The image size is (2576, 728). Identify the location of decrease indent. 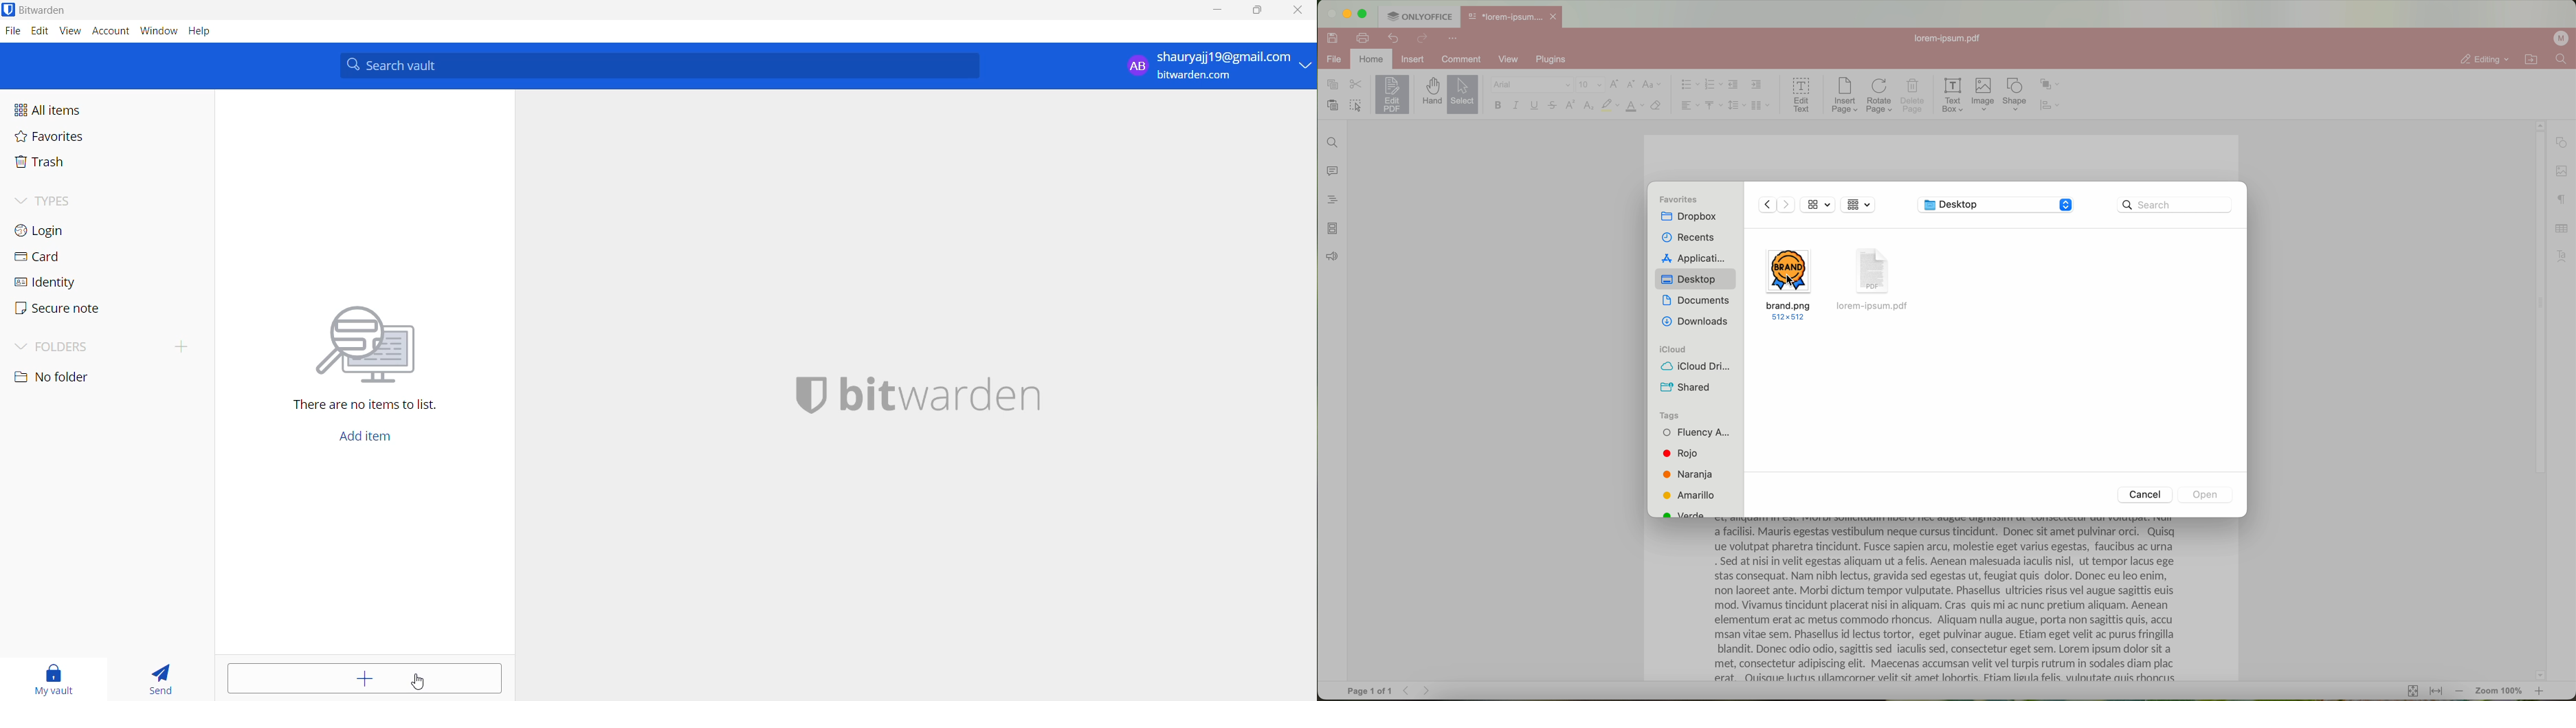
(1734, 85).